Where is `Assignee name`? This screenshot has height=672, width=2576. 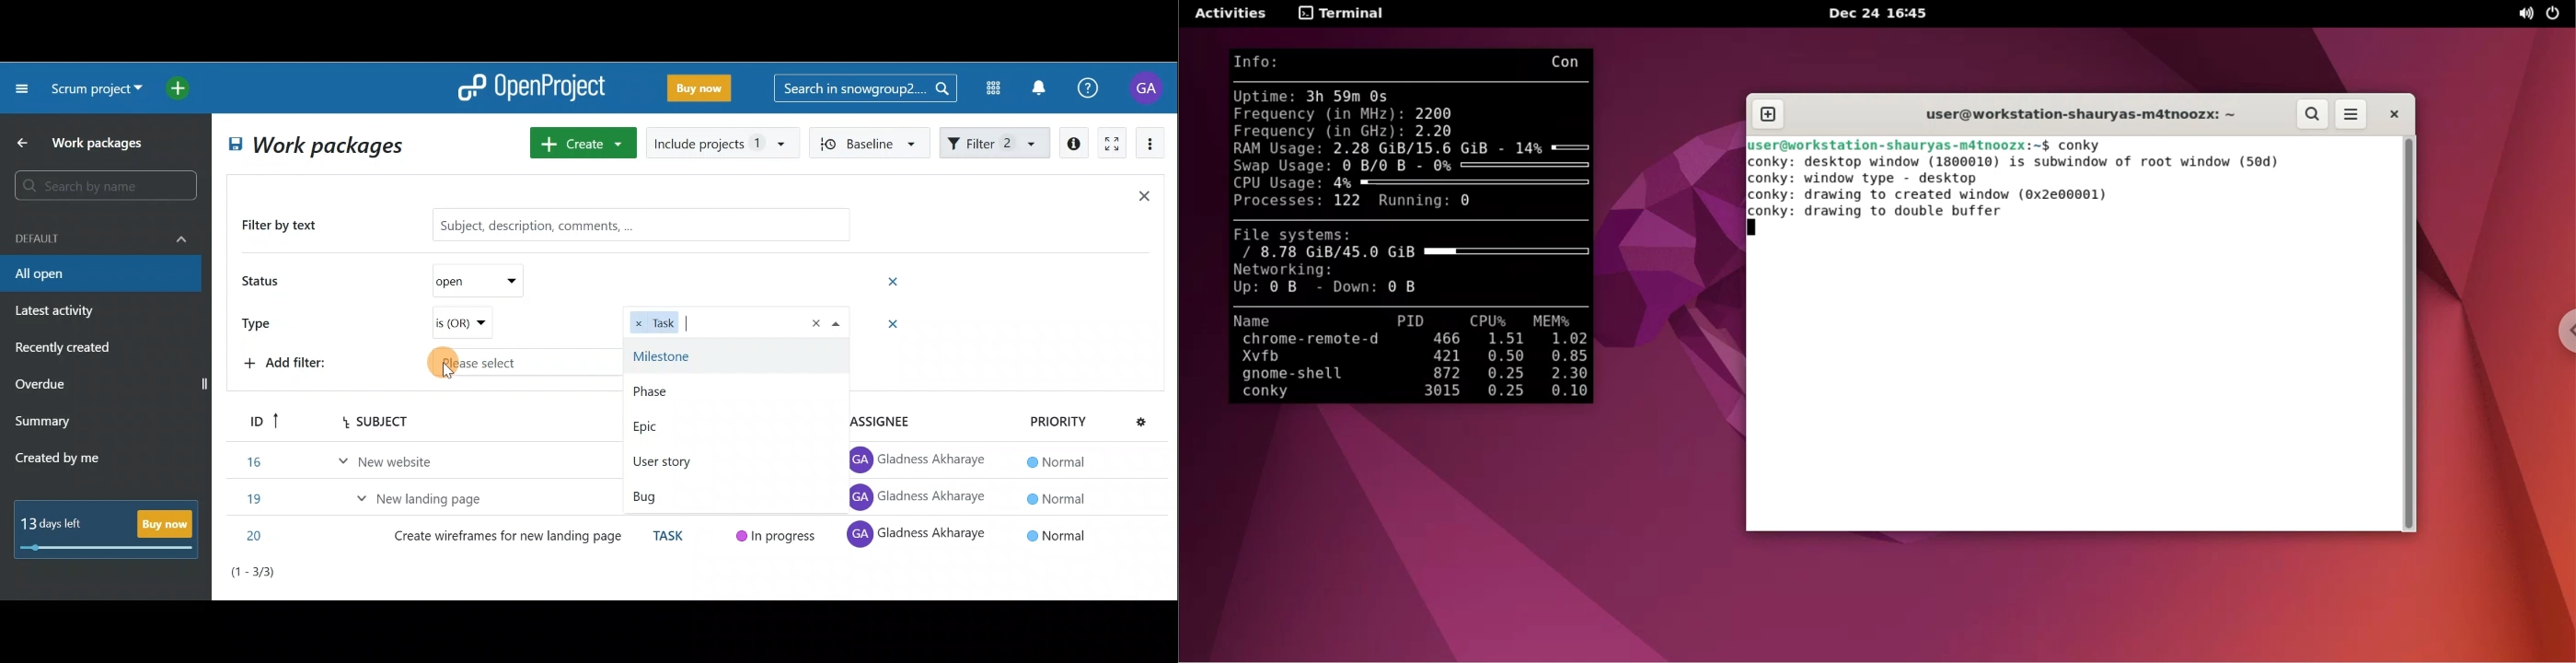 Assignee name is located at coordinates (921, 498).